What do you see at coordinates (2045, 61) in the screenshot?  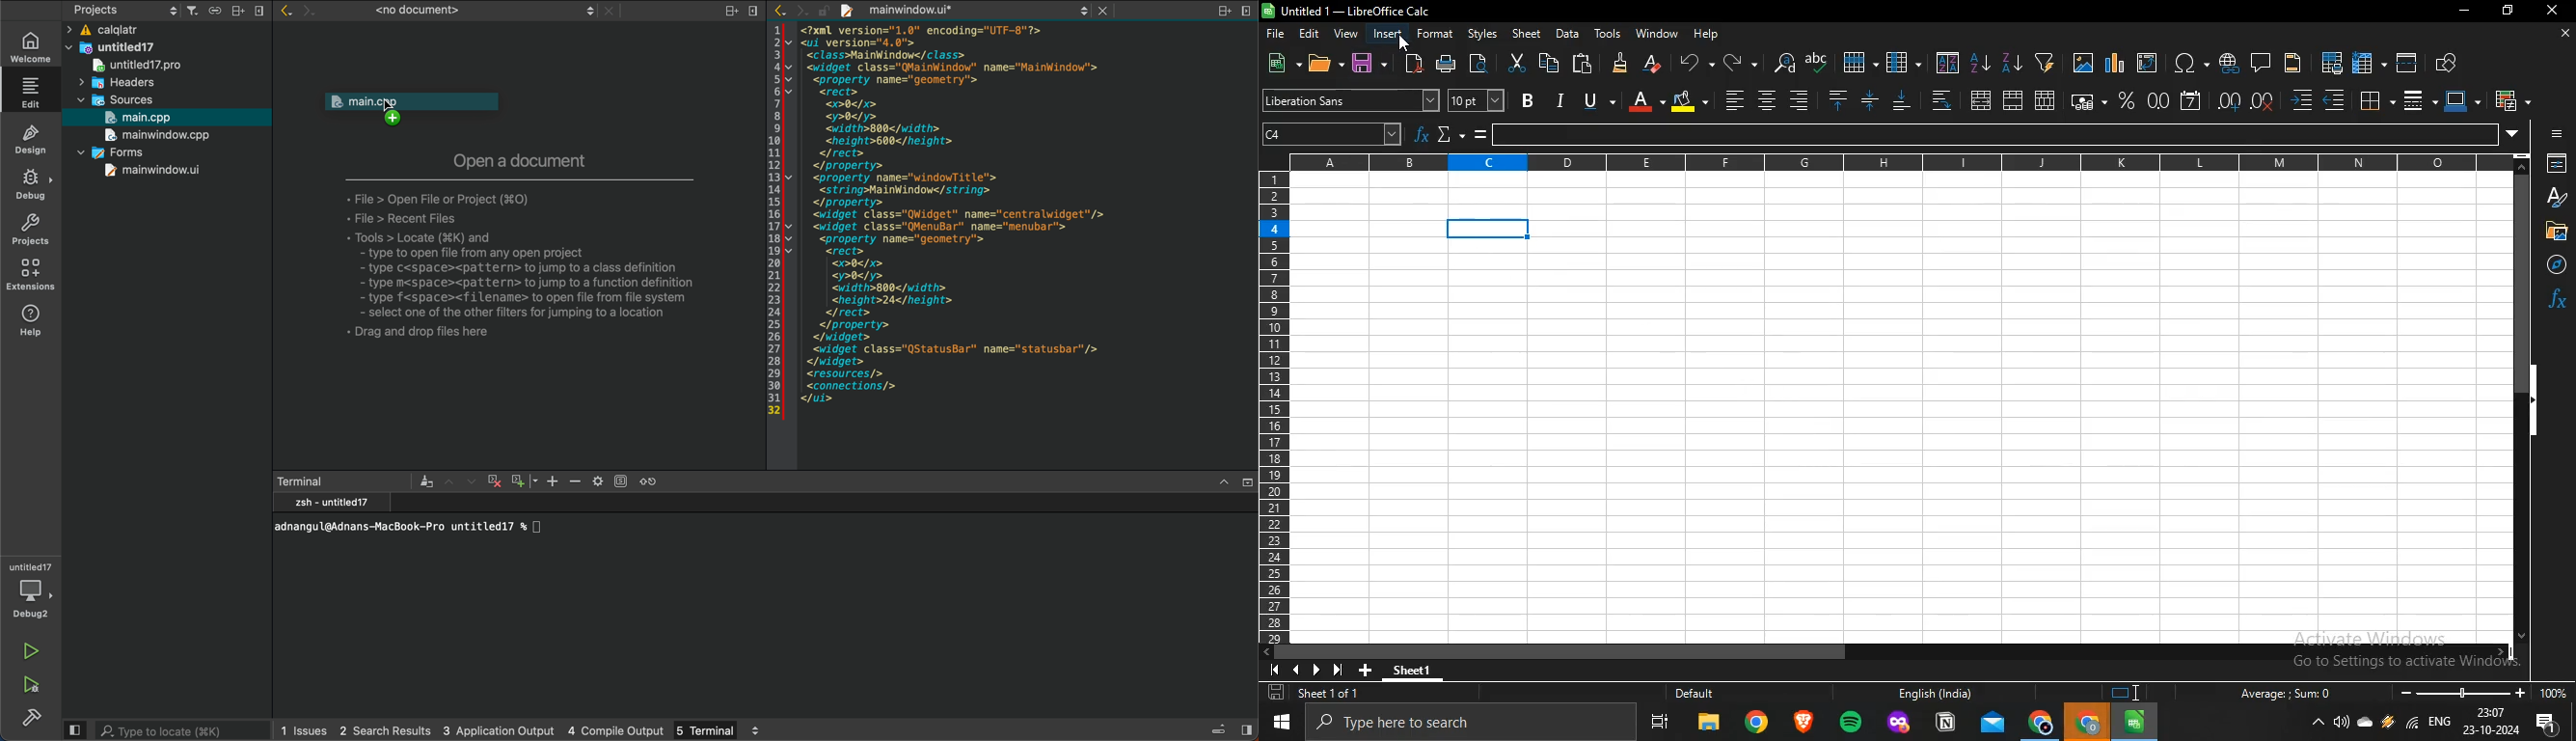 I see `create filter` at bounding box center [2045, 61].